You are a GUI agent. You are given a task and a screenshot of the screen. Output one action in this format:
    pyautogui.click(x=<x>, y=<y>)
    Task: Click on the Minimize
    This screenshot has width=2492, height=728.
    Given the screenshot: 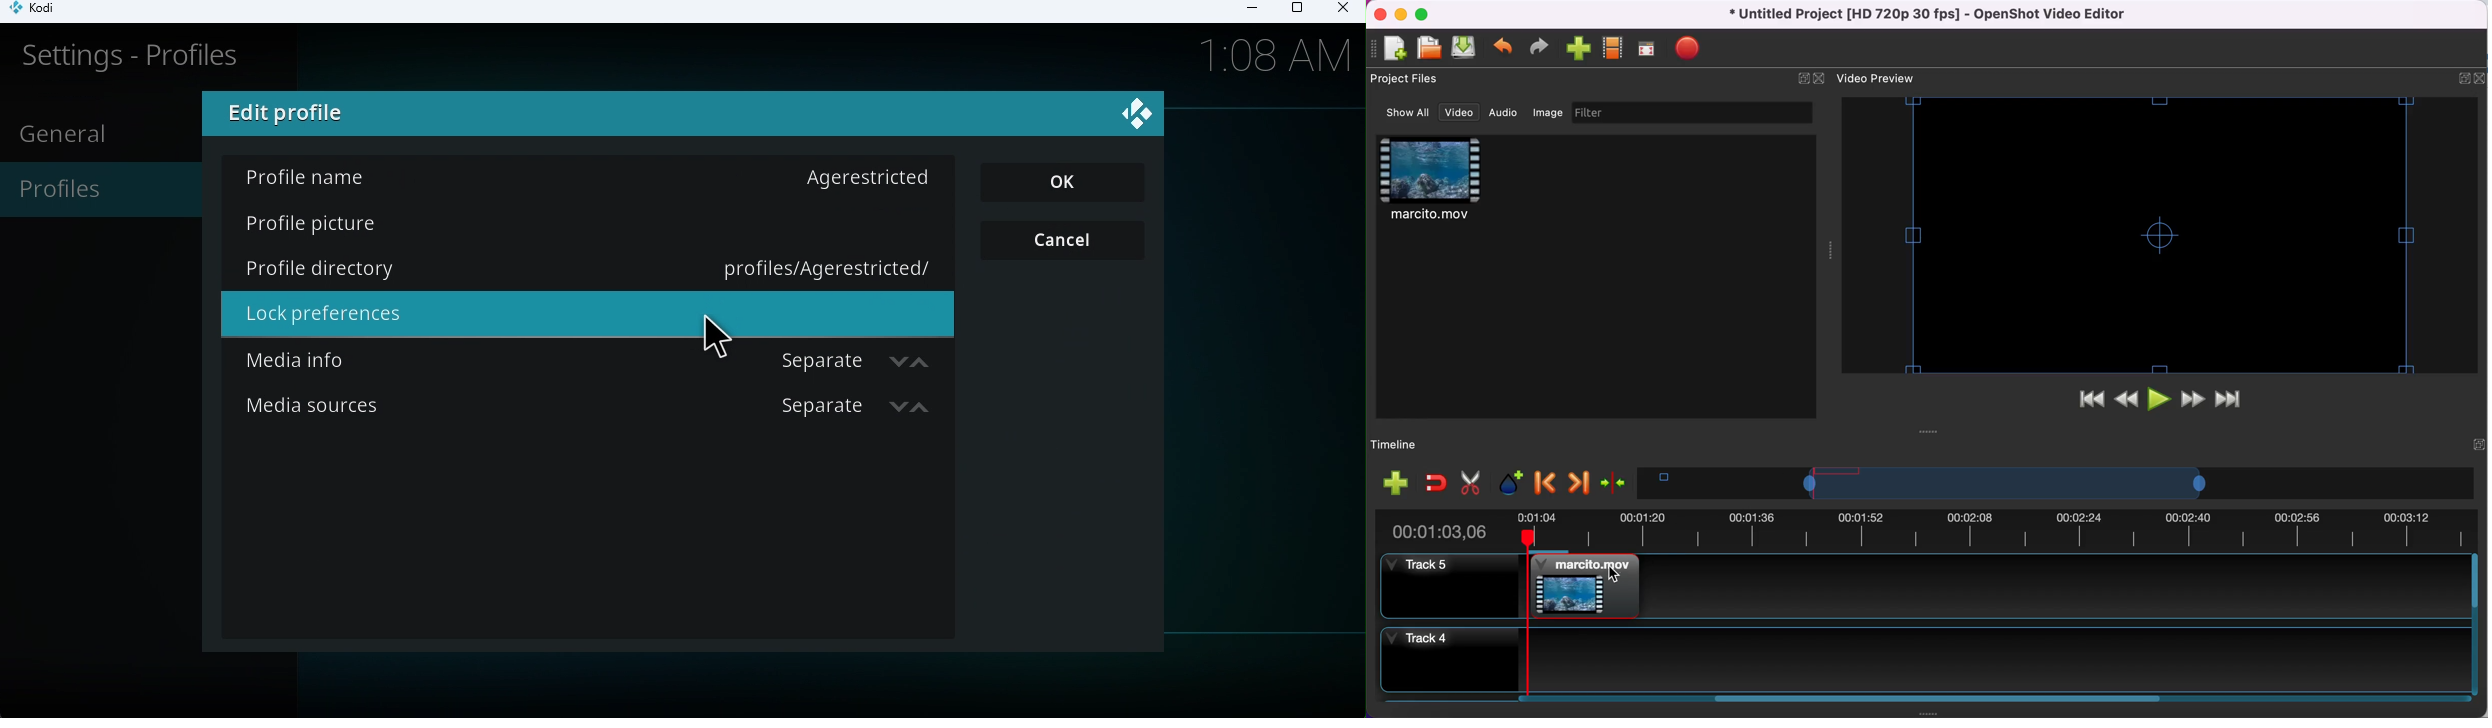 What is the action you would take?
    pyautogui.click(x=1245, y=11)
    